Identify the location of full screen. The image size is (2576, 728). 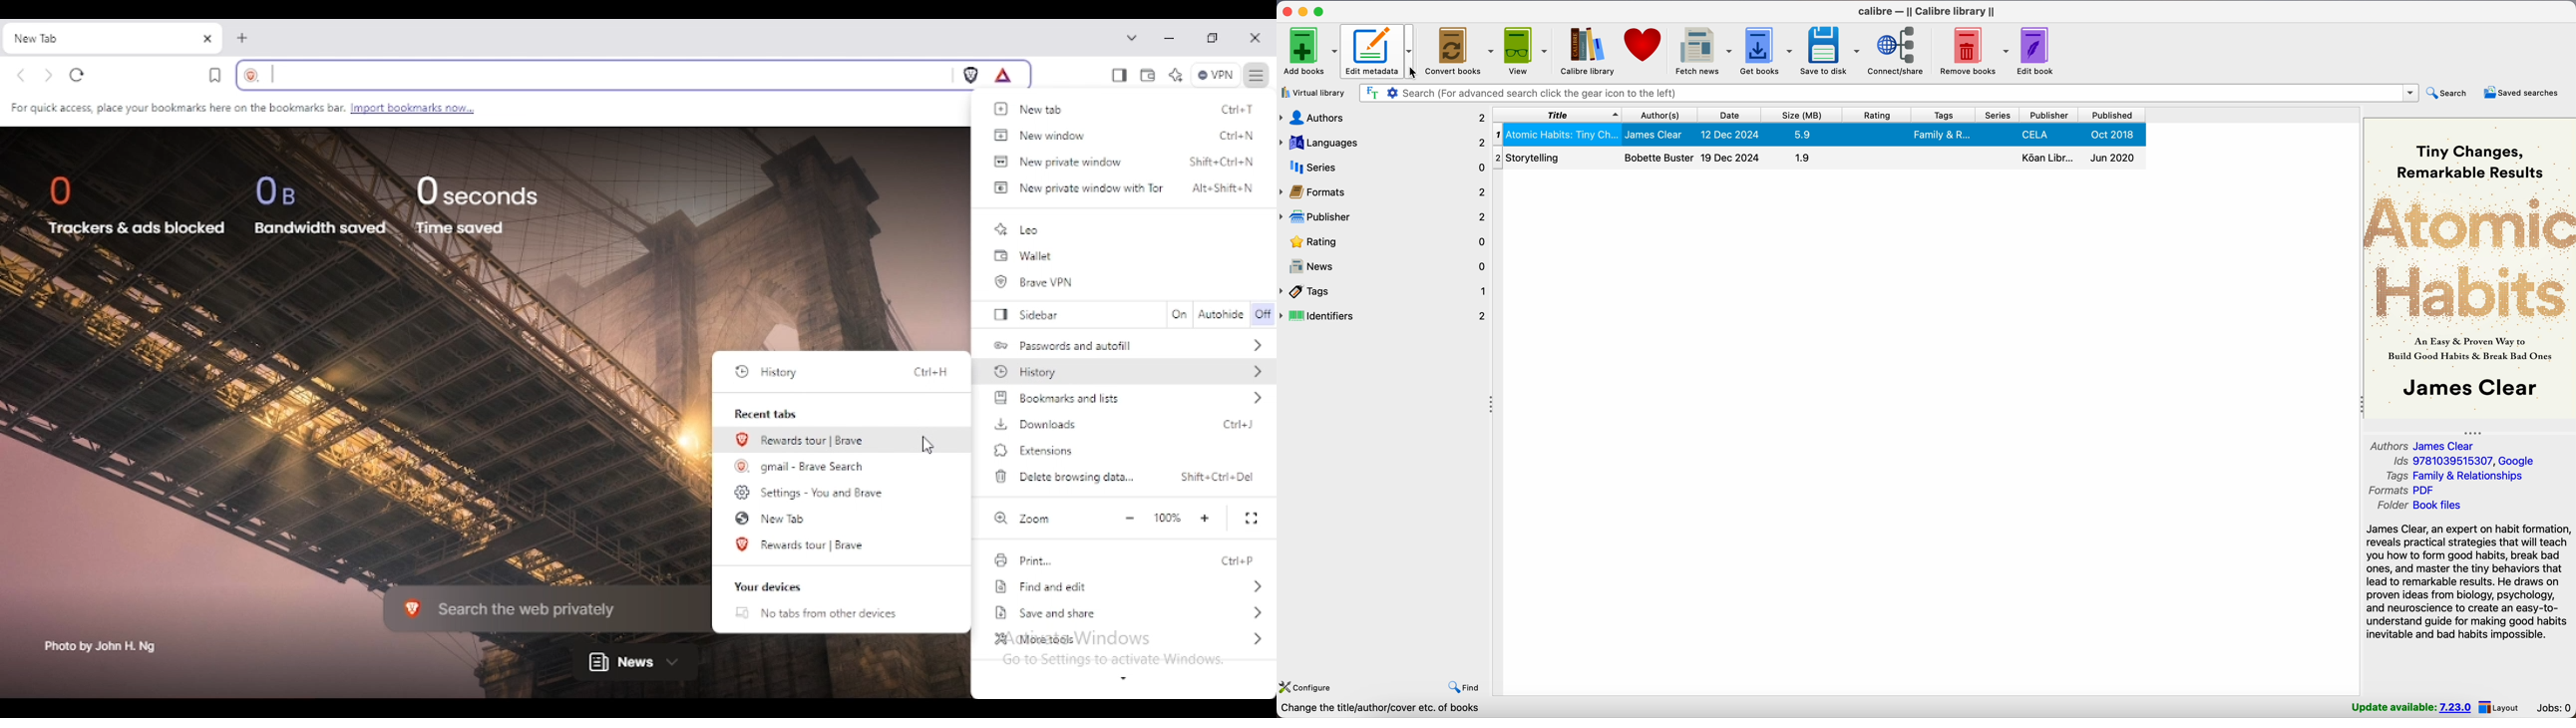
(1253, 519).